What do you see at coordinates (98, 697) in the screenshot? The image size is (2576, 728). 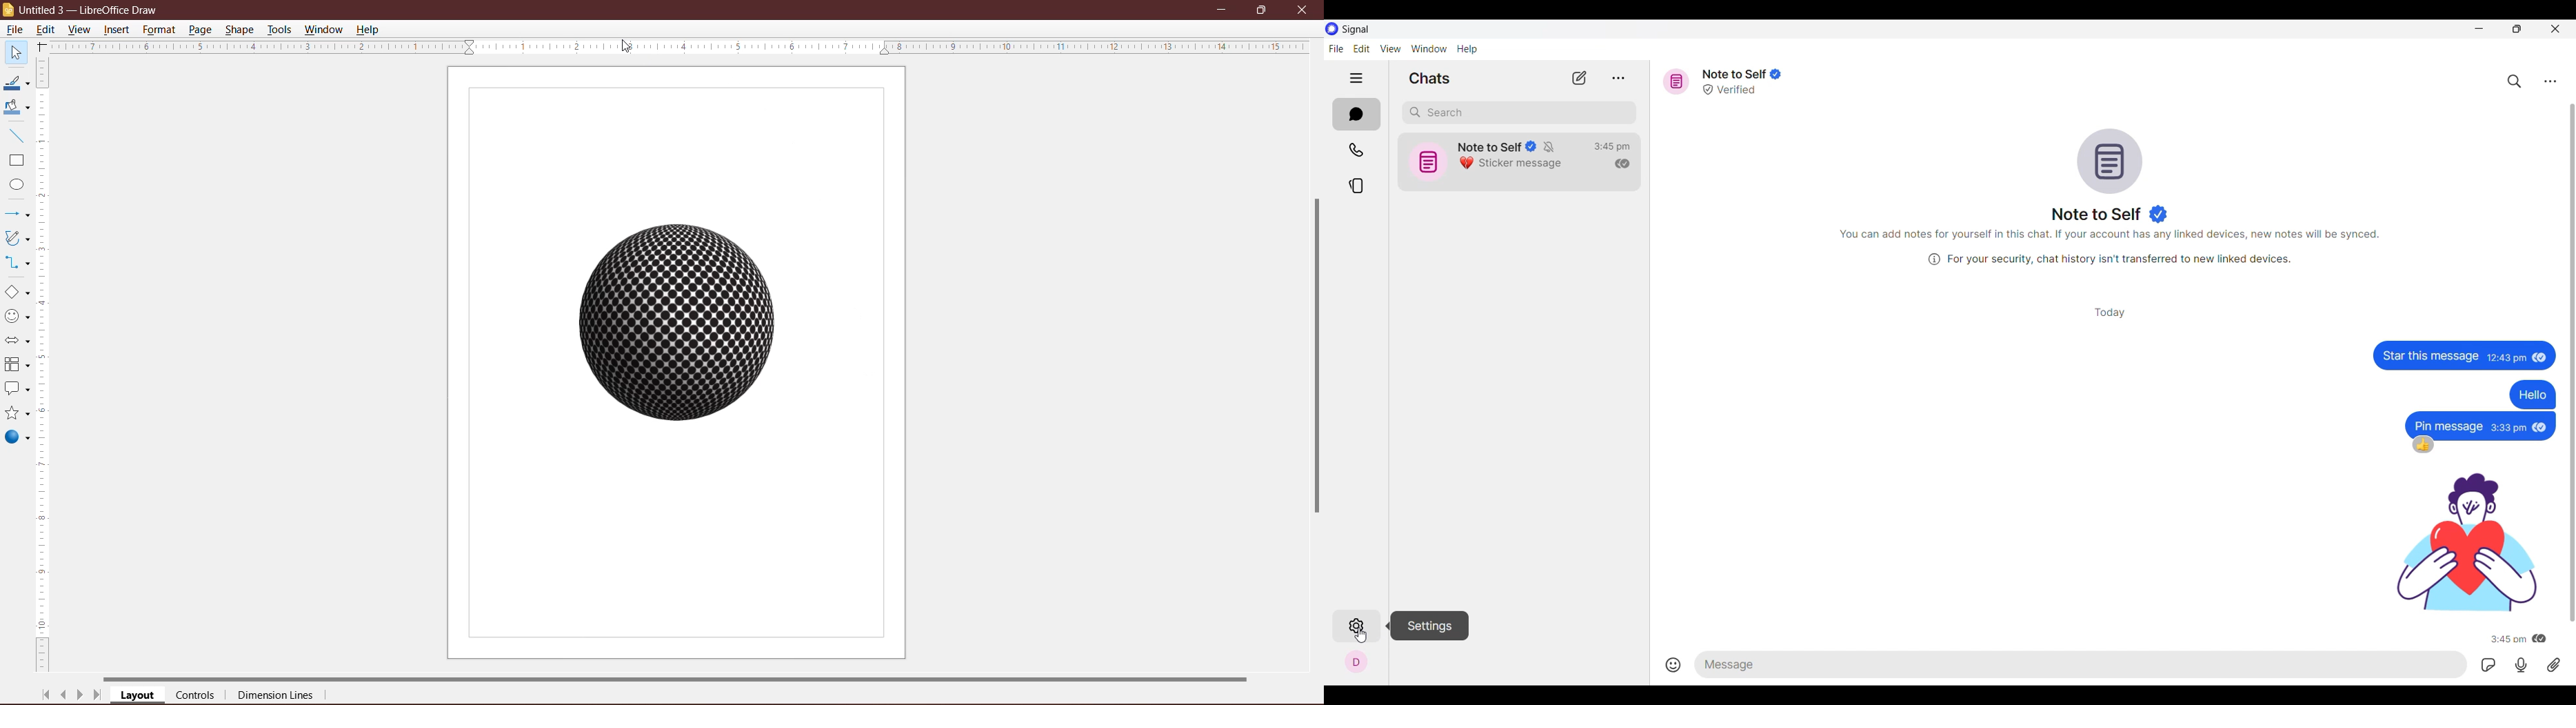 I see `Scroll to last page` at bounding box center [98, 697].